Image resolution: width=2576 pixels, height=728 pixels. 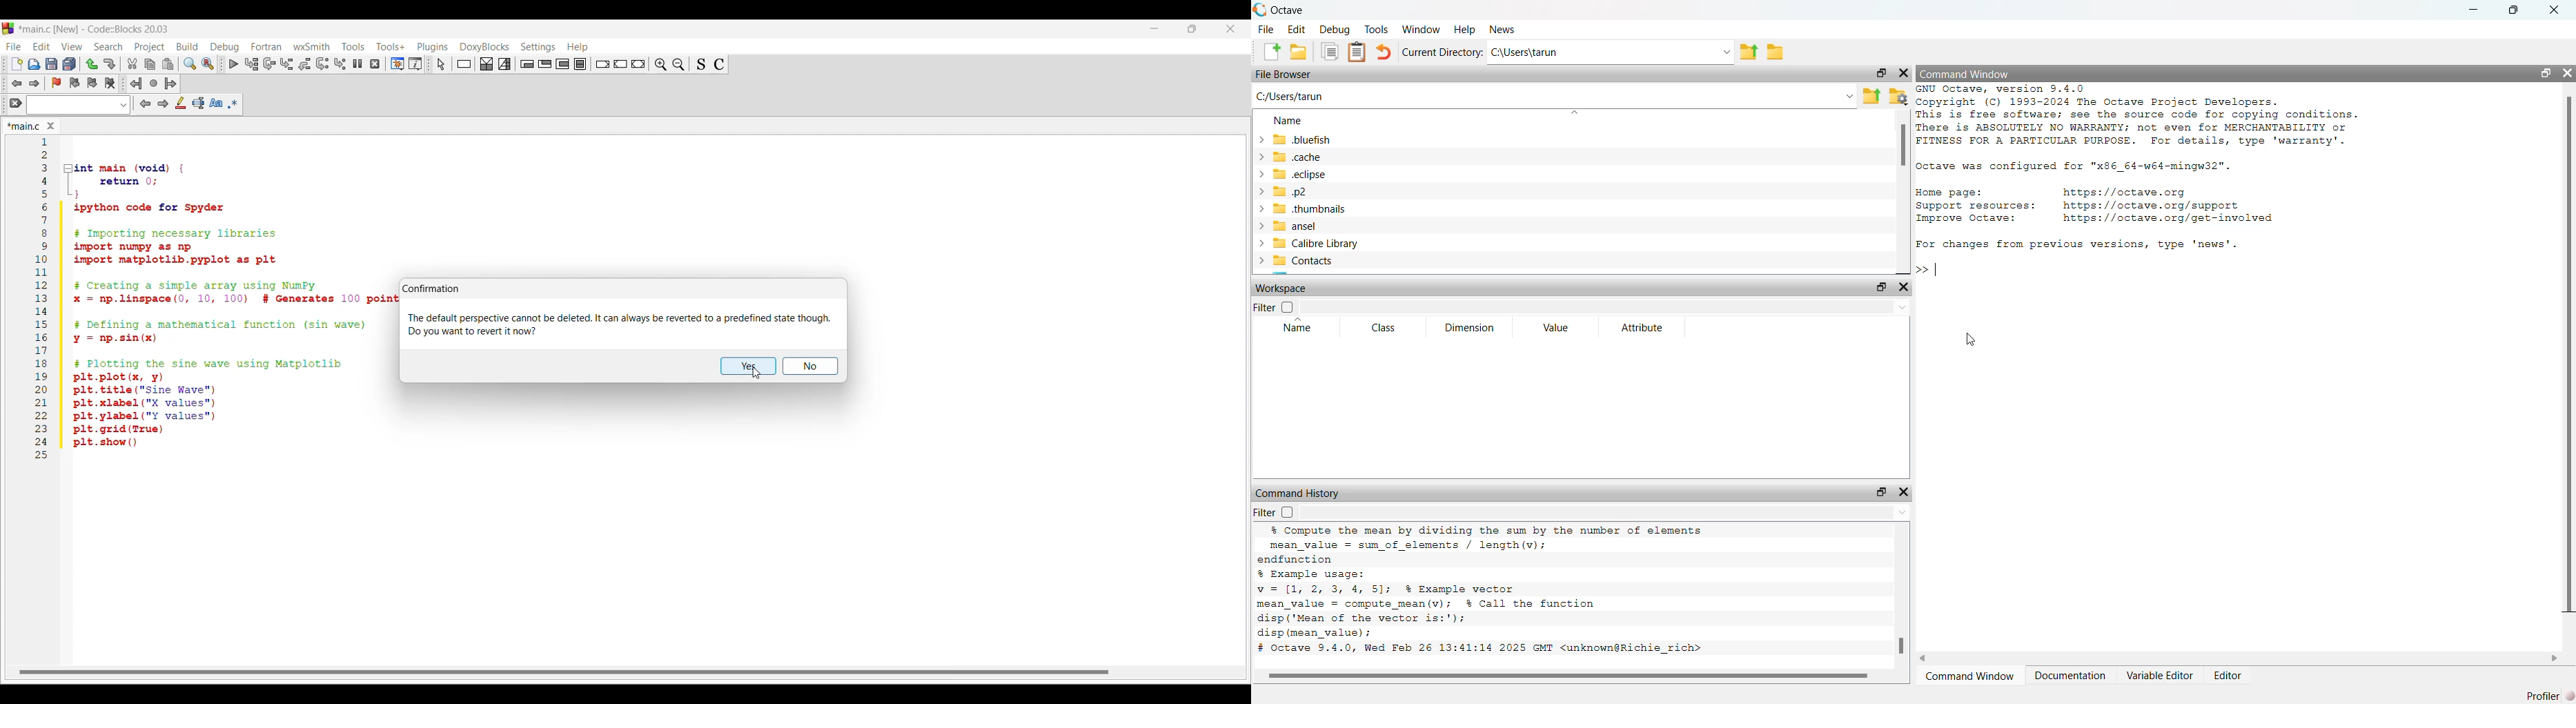 What do you see at coordinates (225, 47) in the screenshot?
I see `Debug menu` at bounding box center [225, 47].